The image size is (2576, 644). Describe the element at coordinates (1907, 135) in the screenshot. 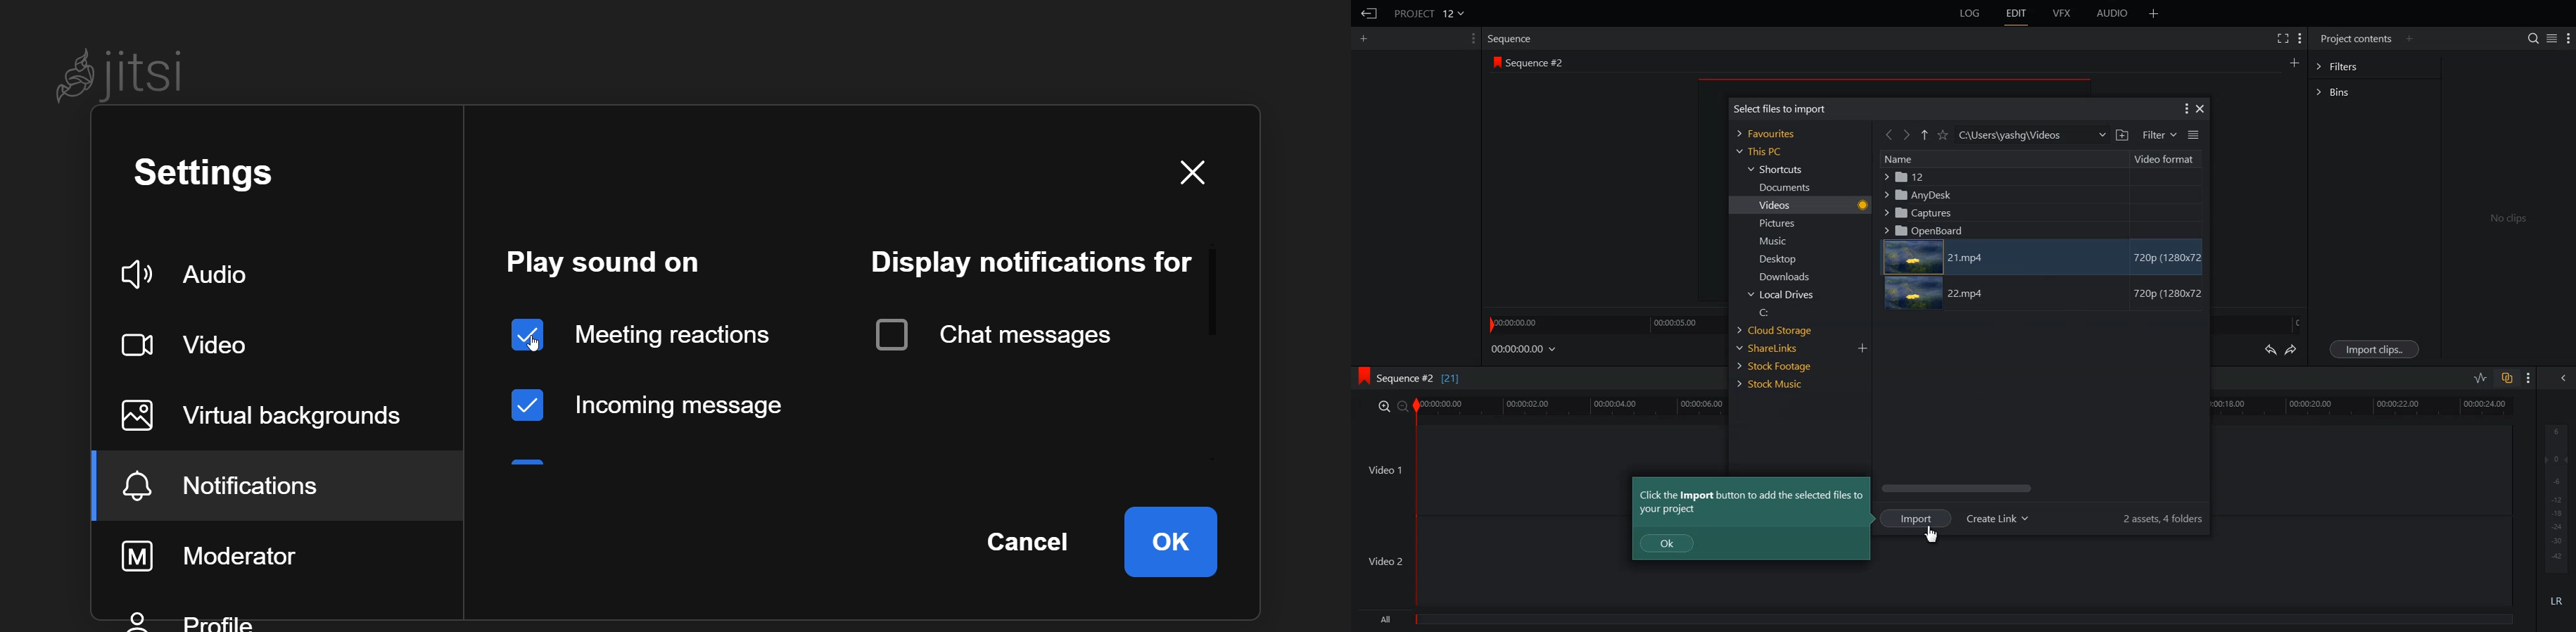

I see `Go Forwards` at that location.